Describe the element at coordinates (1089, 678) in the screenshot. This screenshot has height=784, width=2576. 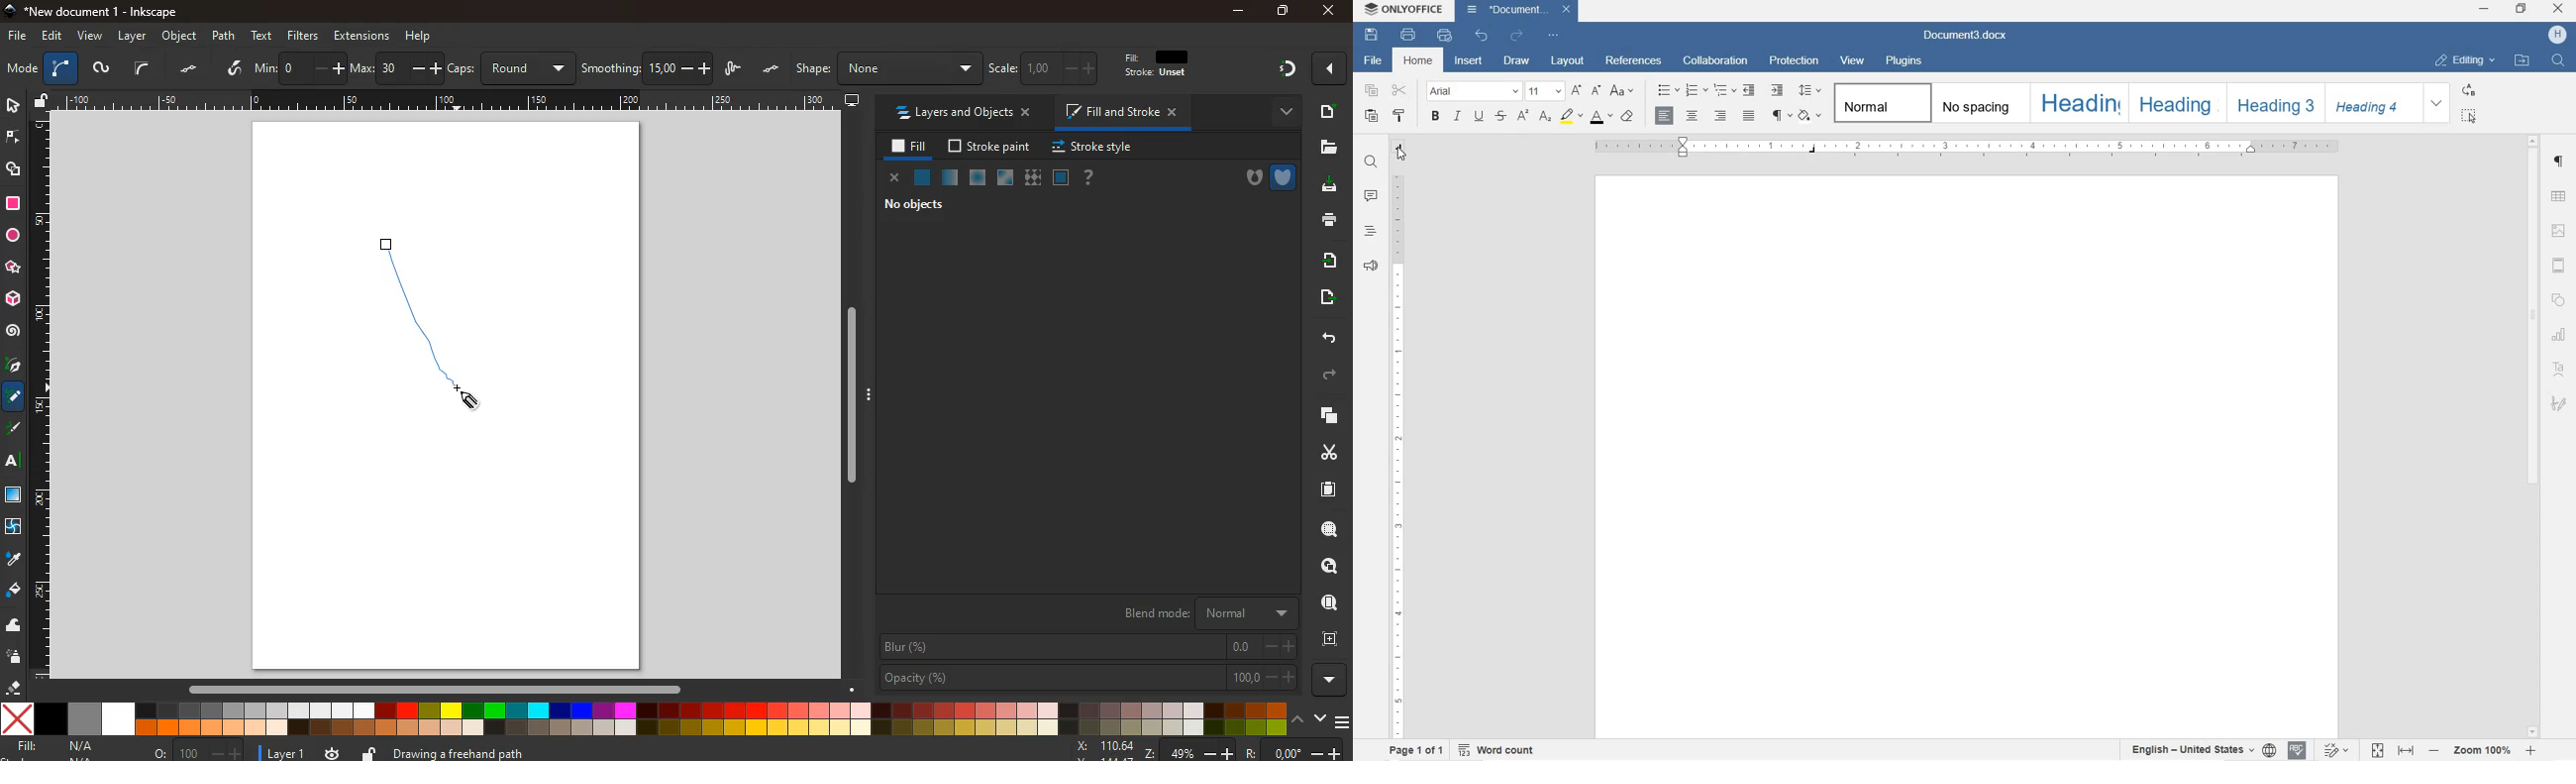
I see `opacity` at that location.